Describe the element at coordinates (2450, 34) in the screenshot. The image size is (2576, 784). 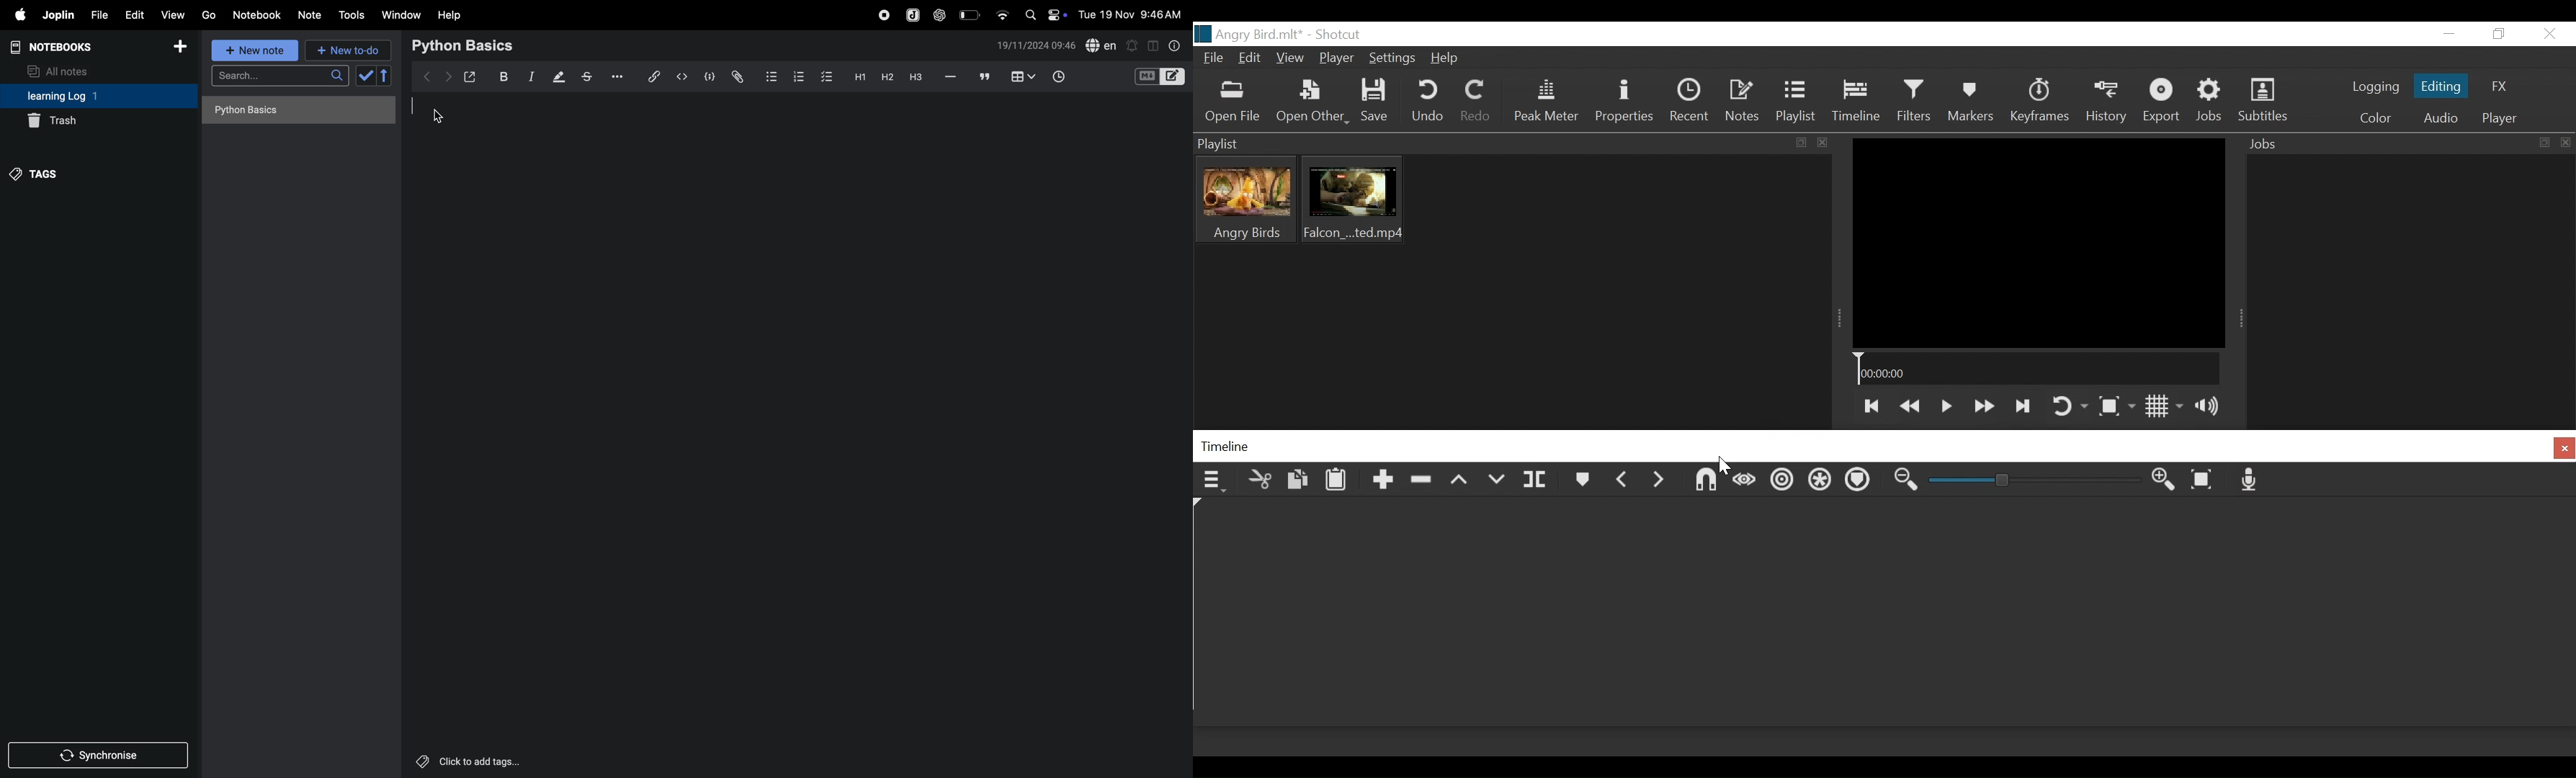
I see `minimize` at that location.